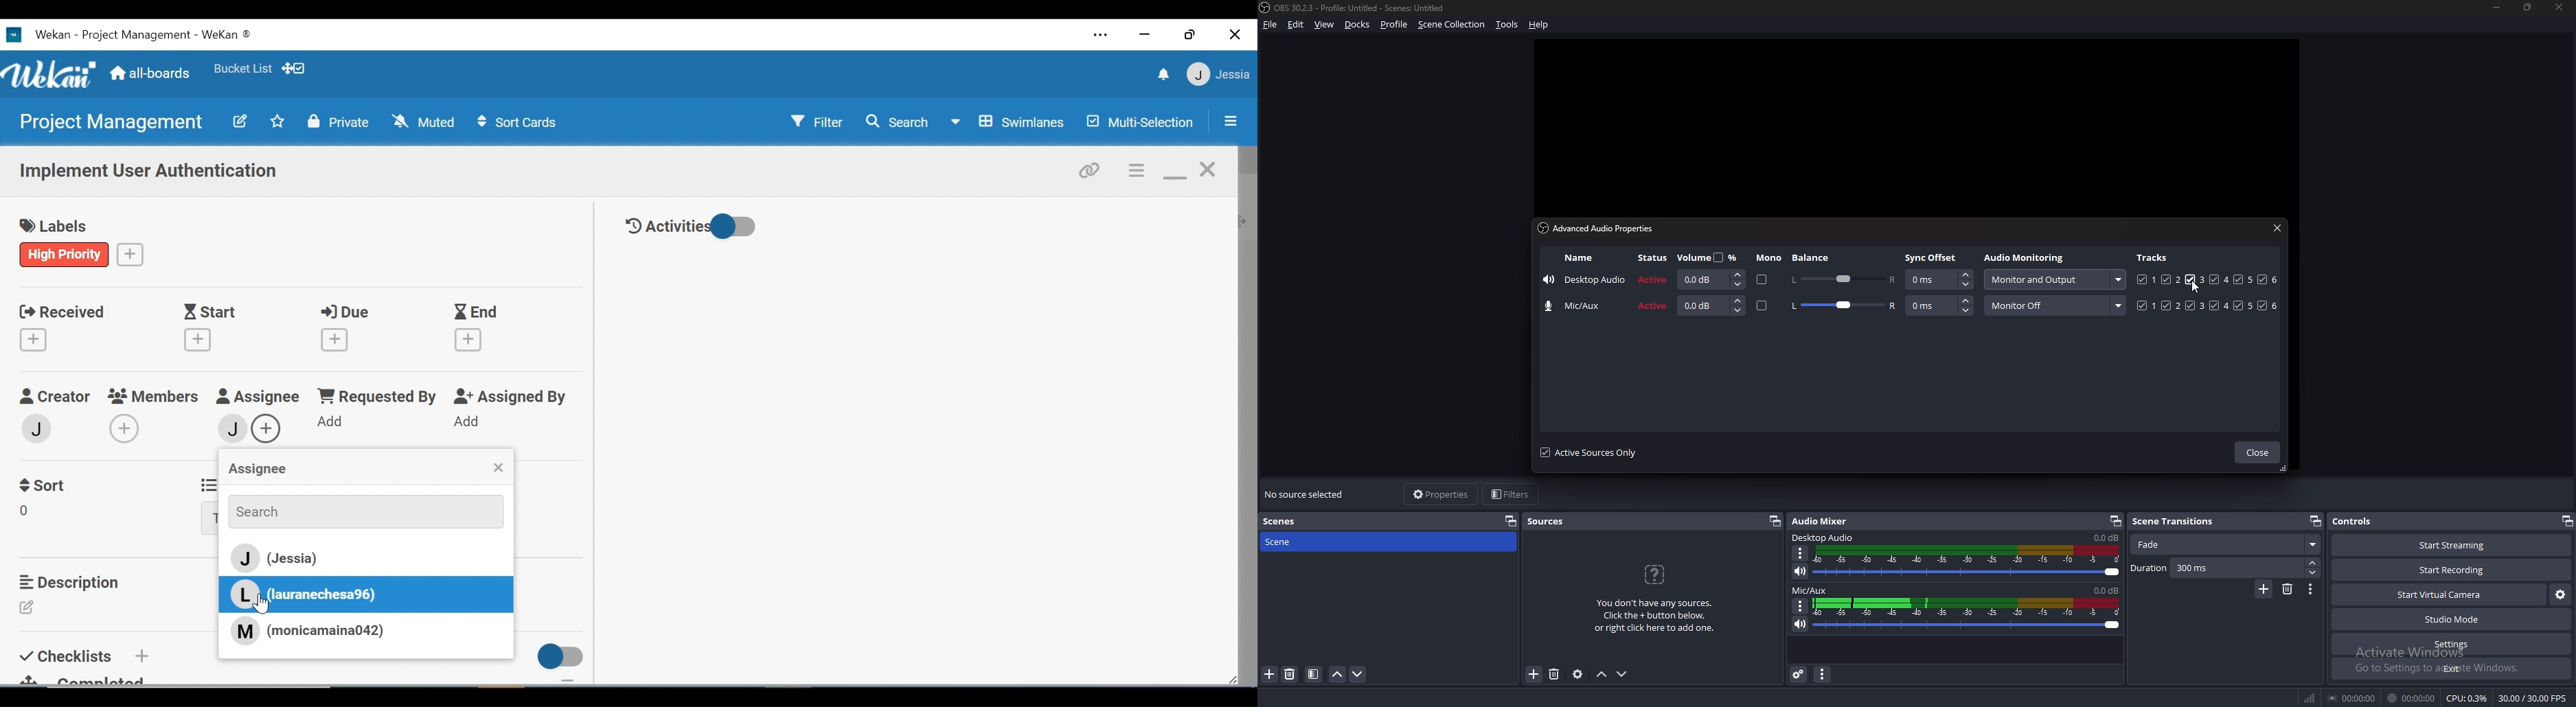  I want to click on desktop audio sound, so click(2106, 538).